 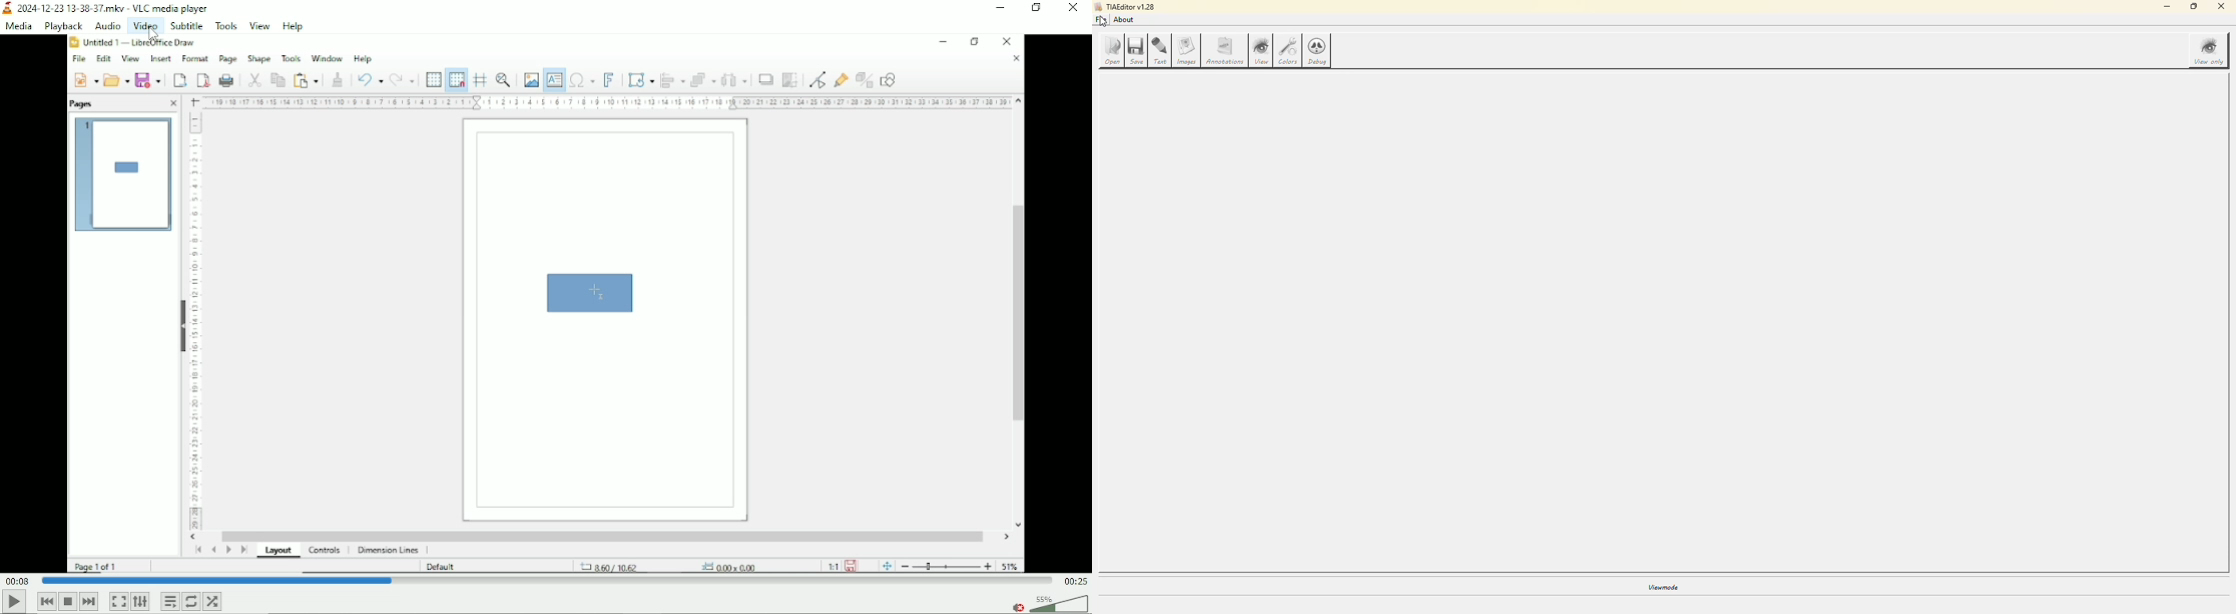 What do you see at coordinates (1048, 601) in the screenshot?
I see `Volume` at bounding box center [1048, 601].